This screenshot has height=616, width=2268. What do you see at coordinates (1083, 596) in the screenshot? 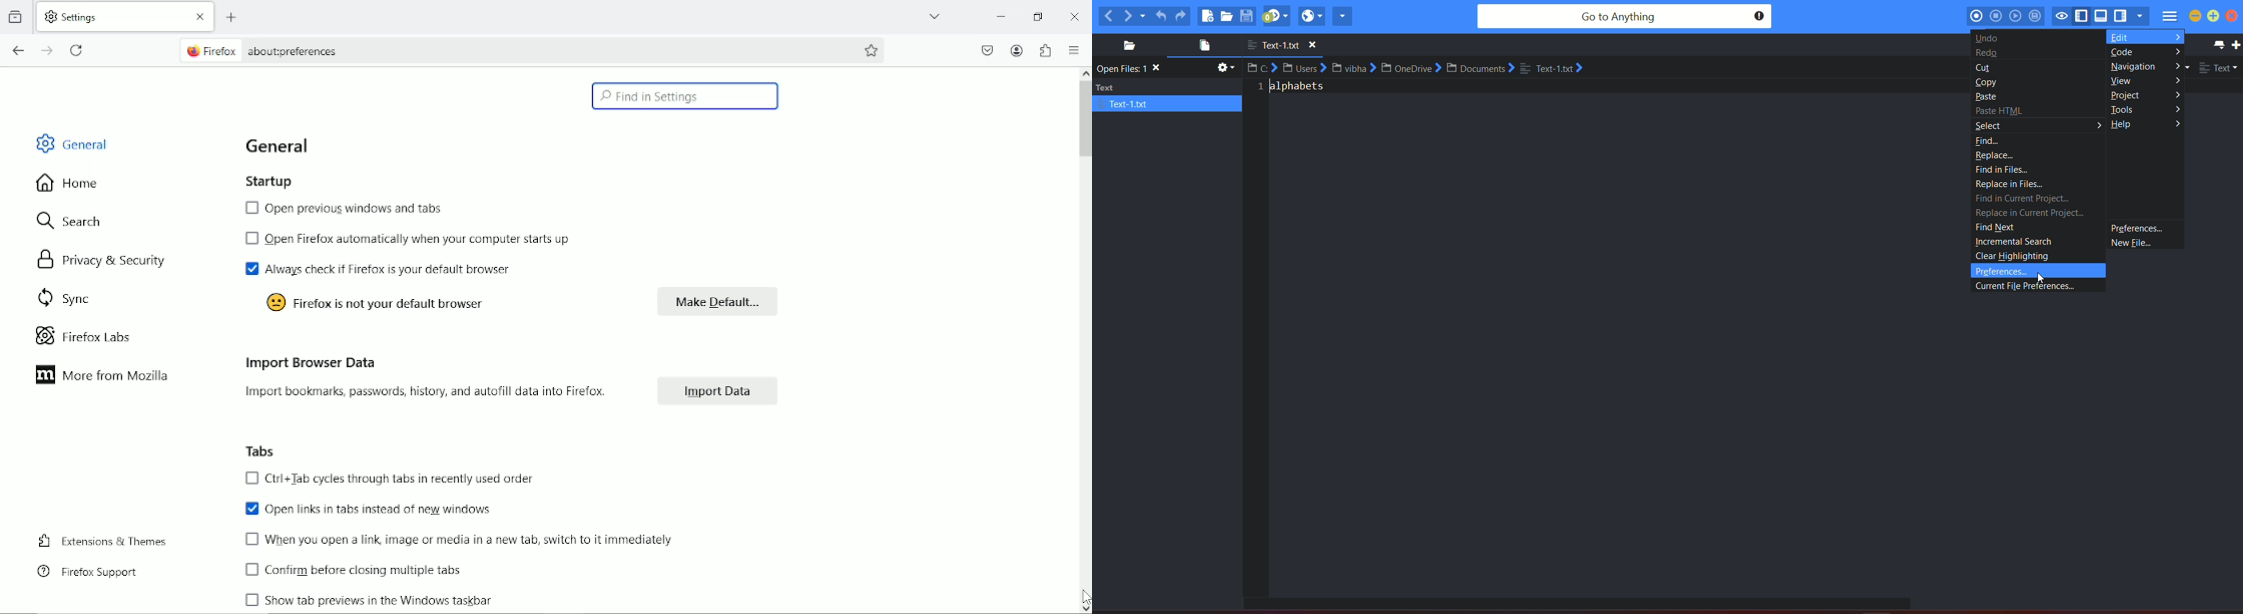
I see `Cursor` at bounding box center [1083, 596].